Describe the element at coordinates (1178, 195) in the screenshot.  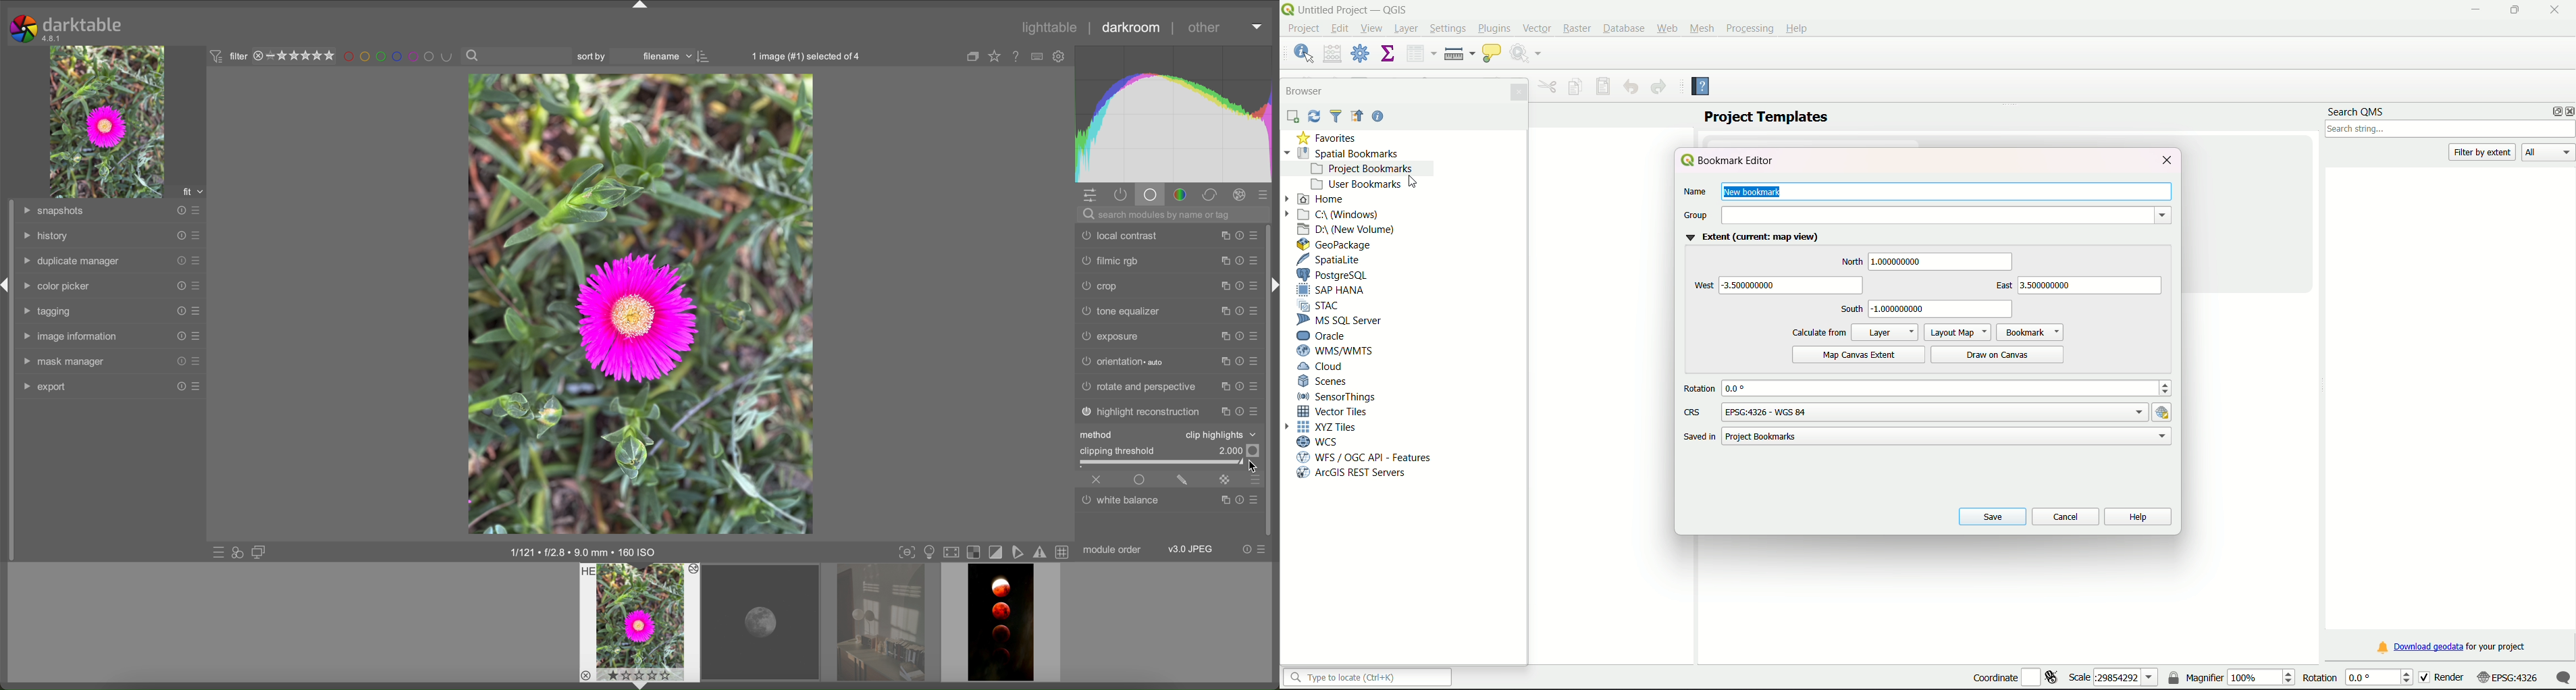
I see `color` at that location.